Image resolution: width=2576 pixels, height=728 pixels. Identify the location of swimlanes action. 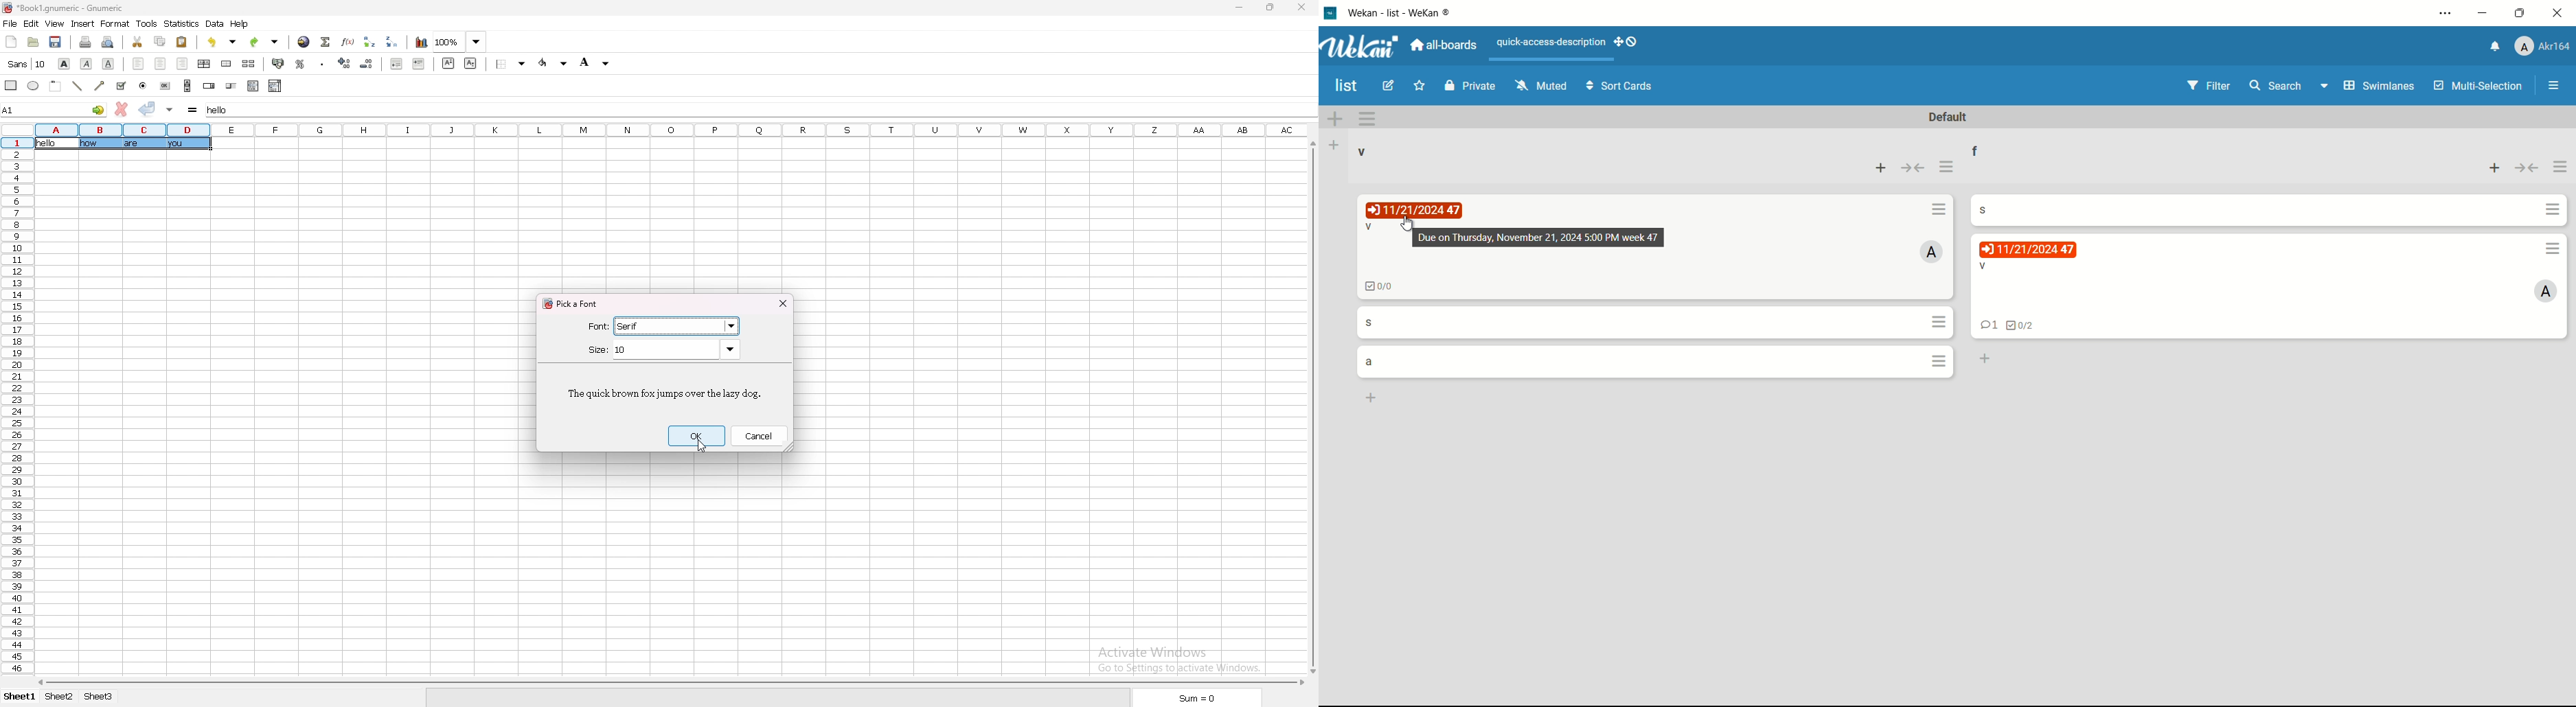
(1367, 118).